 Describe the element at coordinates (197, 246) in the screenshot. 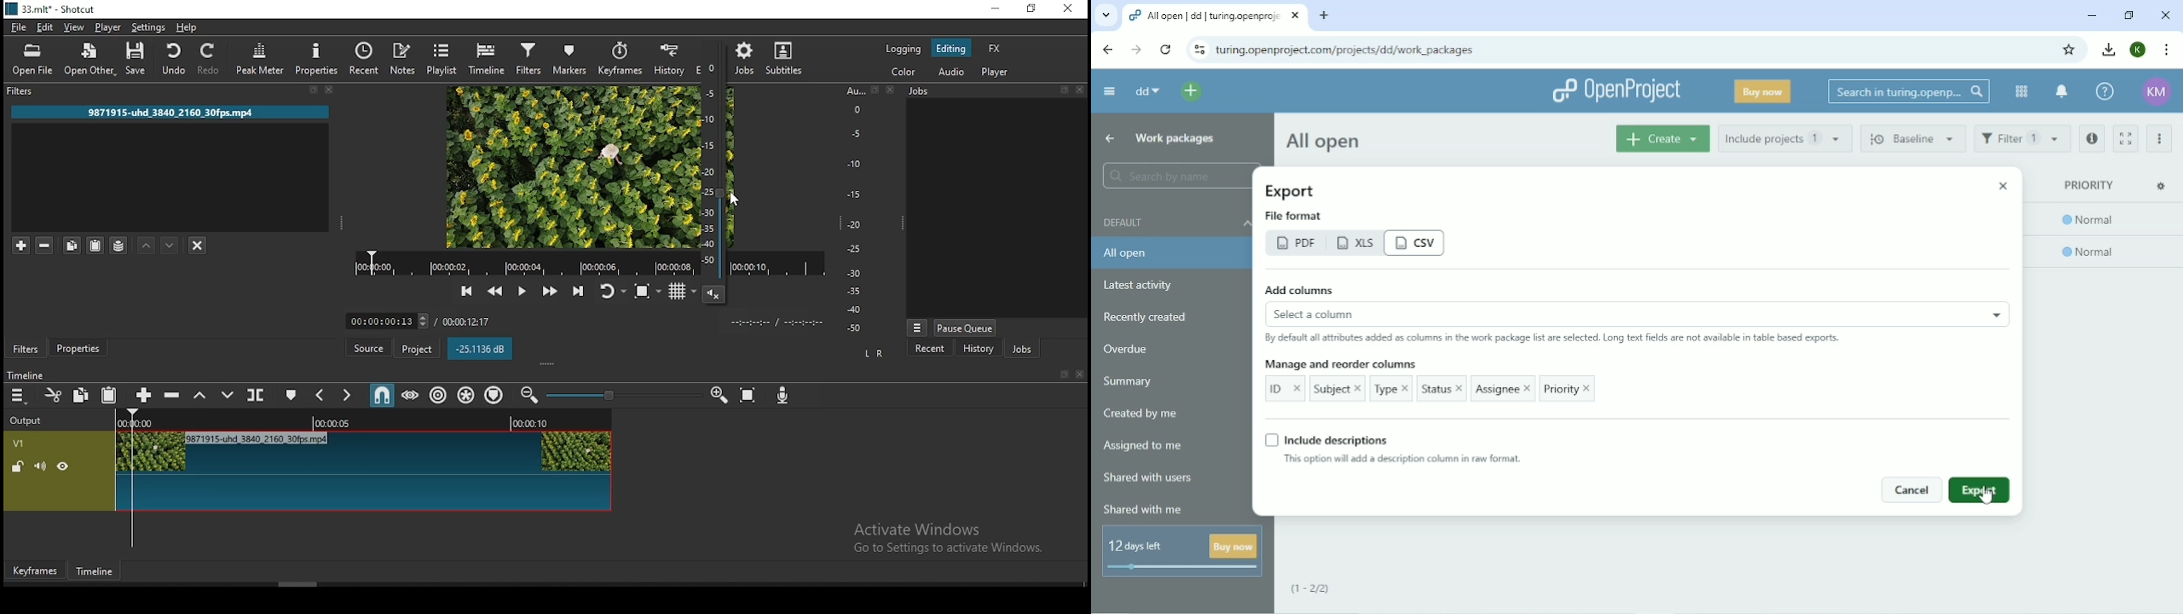

I see `deselct filter` at that location.